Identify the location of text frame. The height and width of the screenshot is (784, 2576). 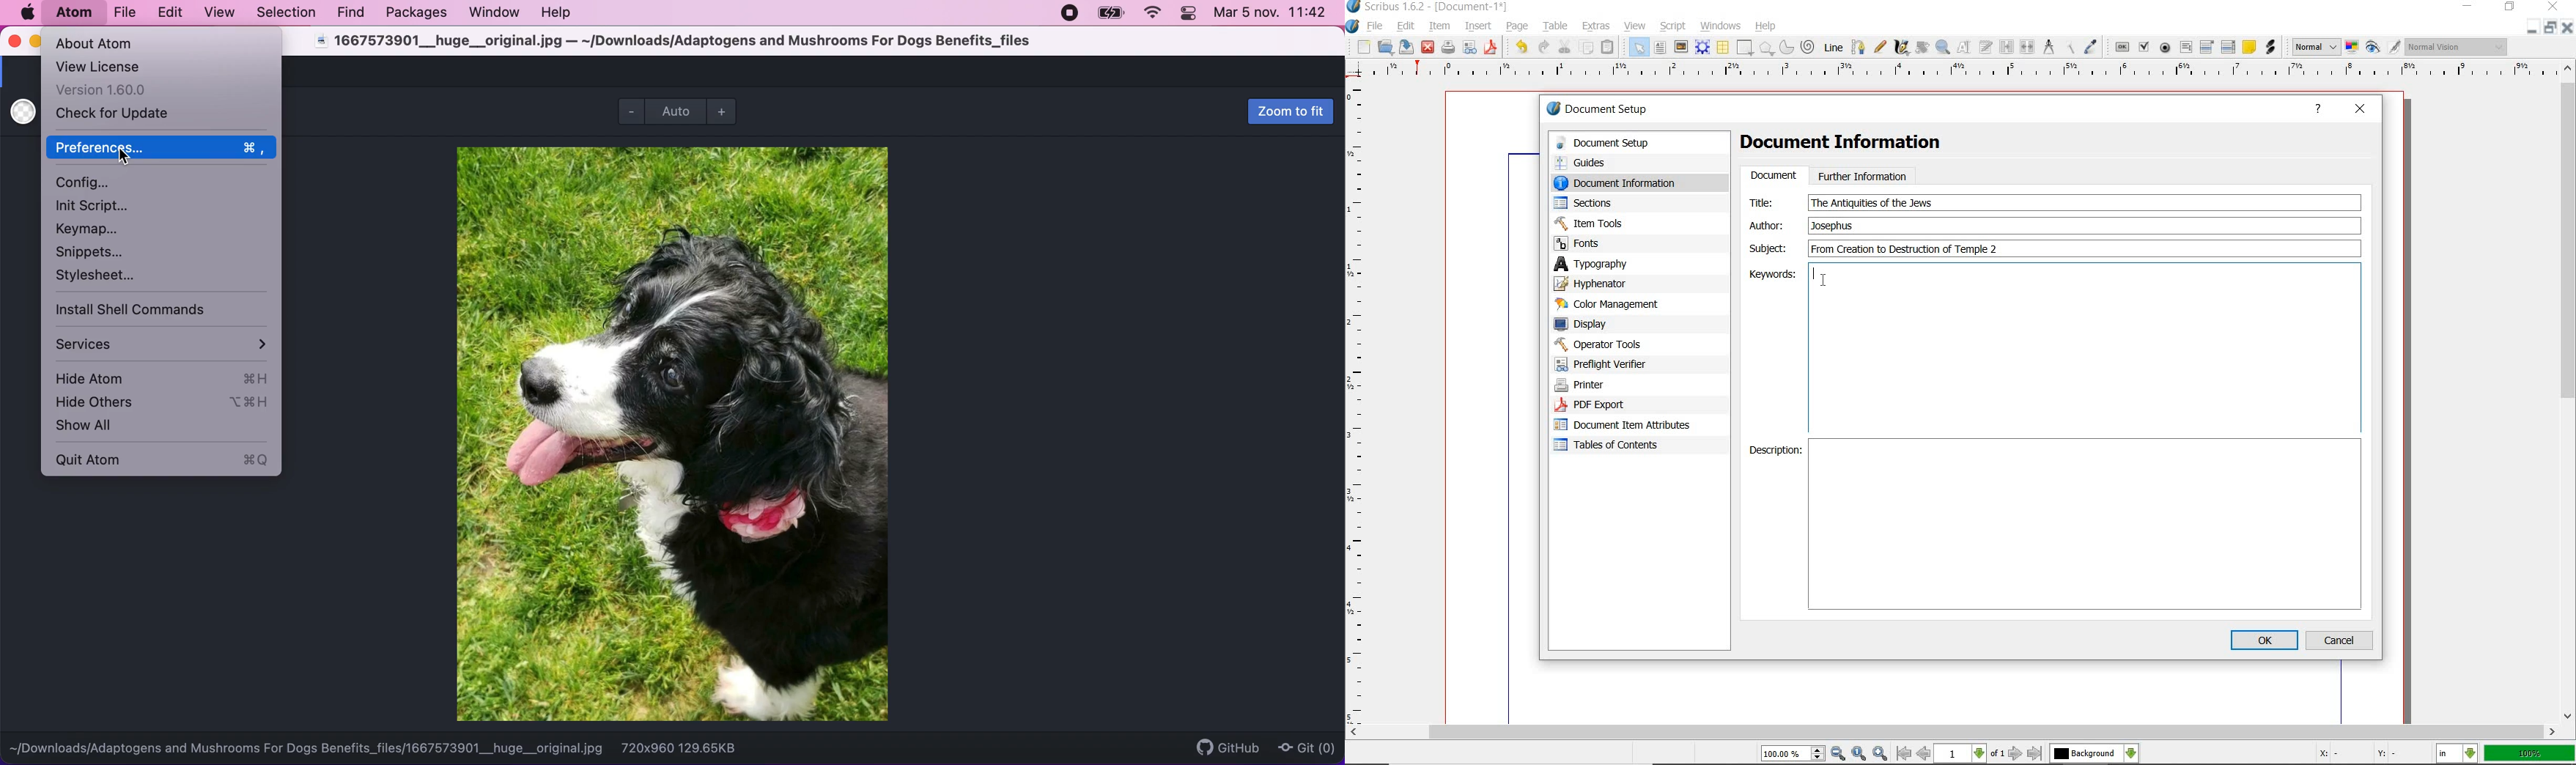
(1660, 48).